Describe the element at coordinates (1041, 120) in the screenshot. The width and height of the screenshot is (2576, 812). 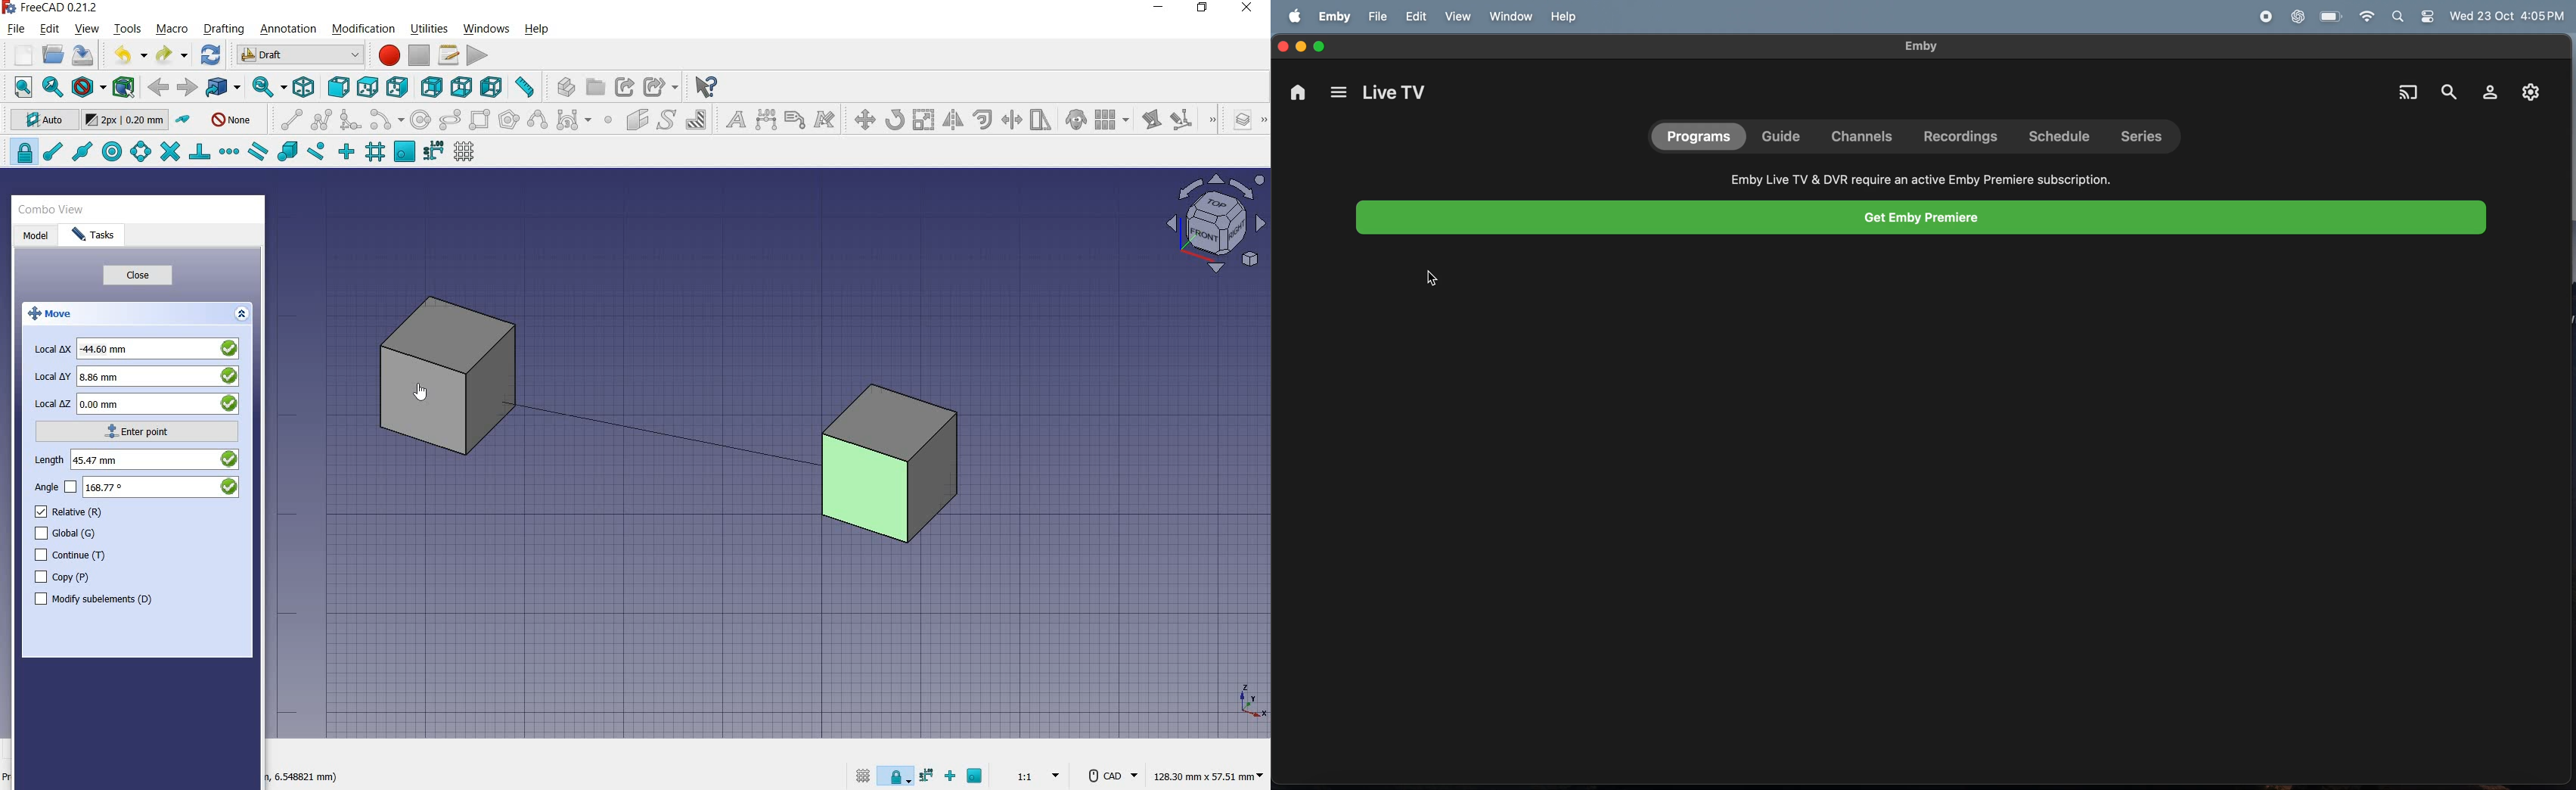
I see `stretch` at that location.